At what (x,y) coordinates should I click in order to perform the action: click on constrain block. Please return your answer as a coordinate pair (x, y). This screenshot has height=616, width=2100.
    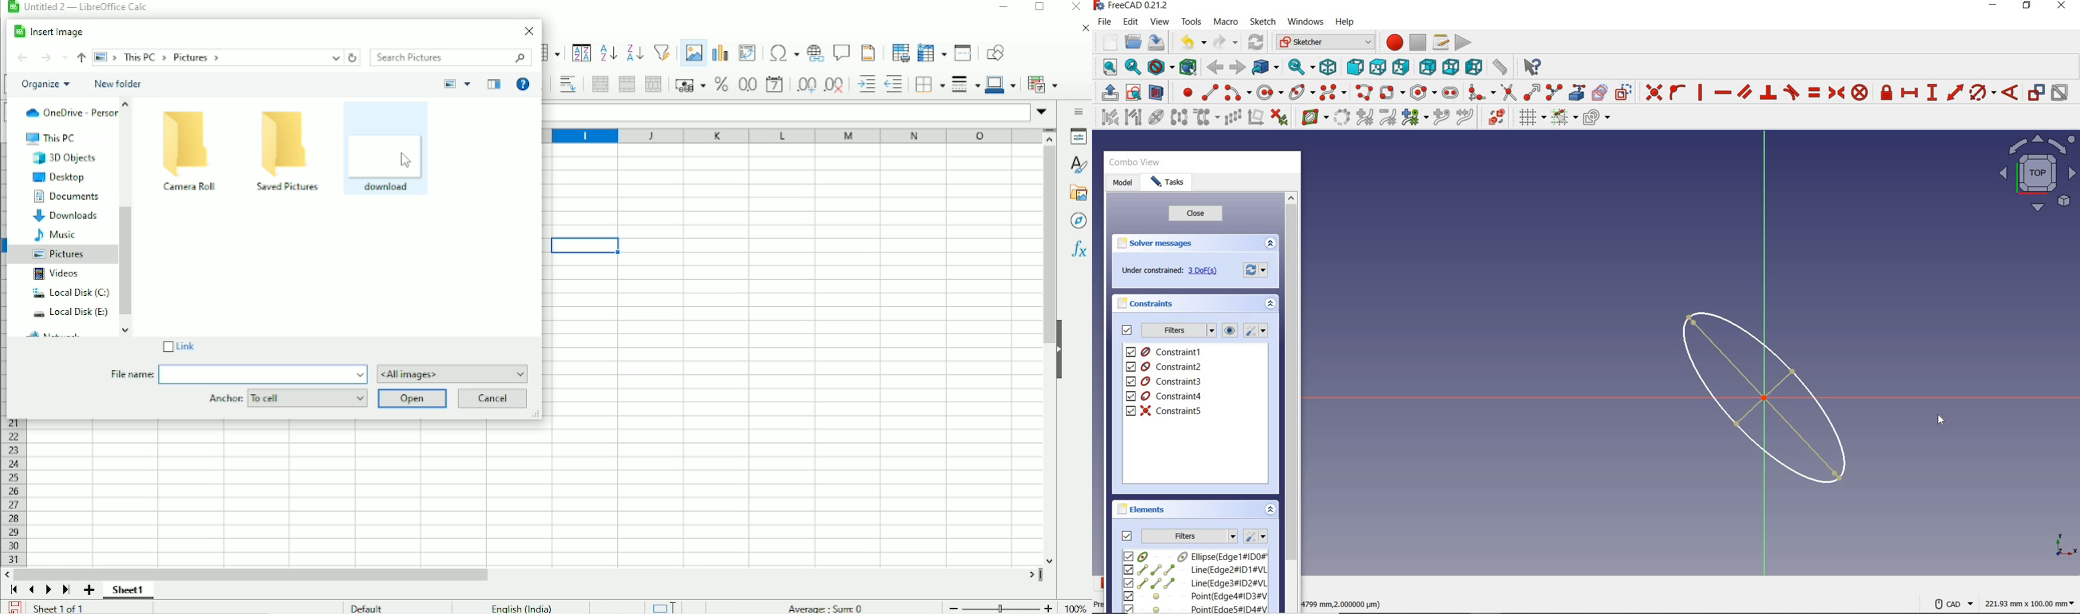
    Looking at the image, I should click on (1859, 92).